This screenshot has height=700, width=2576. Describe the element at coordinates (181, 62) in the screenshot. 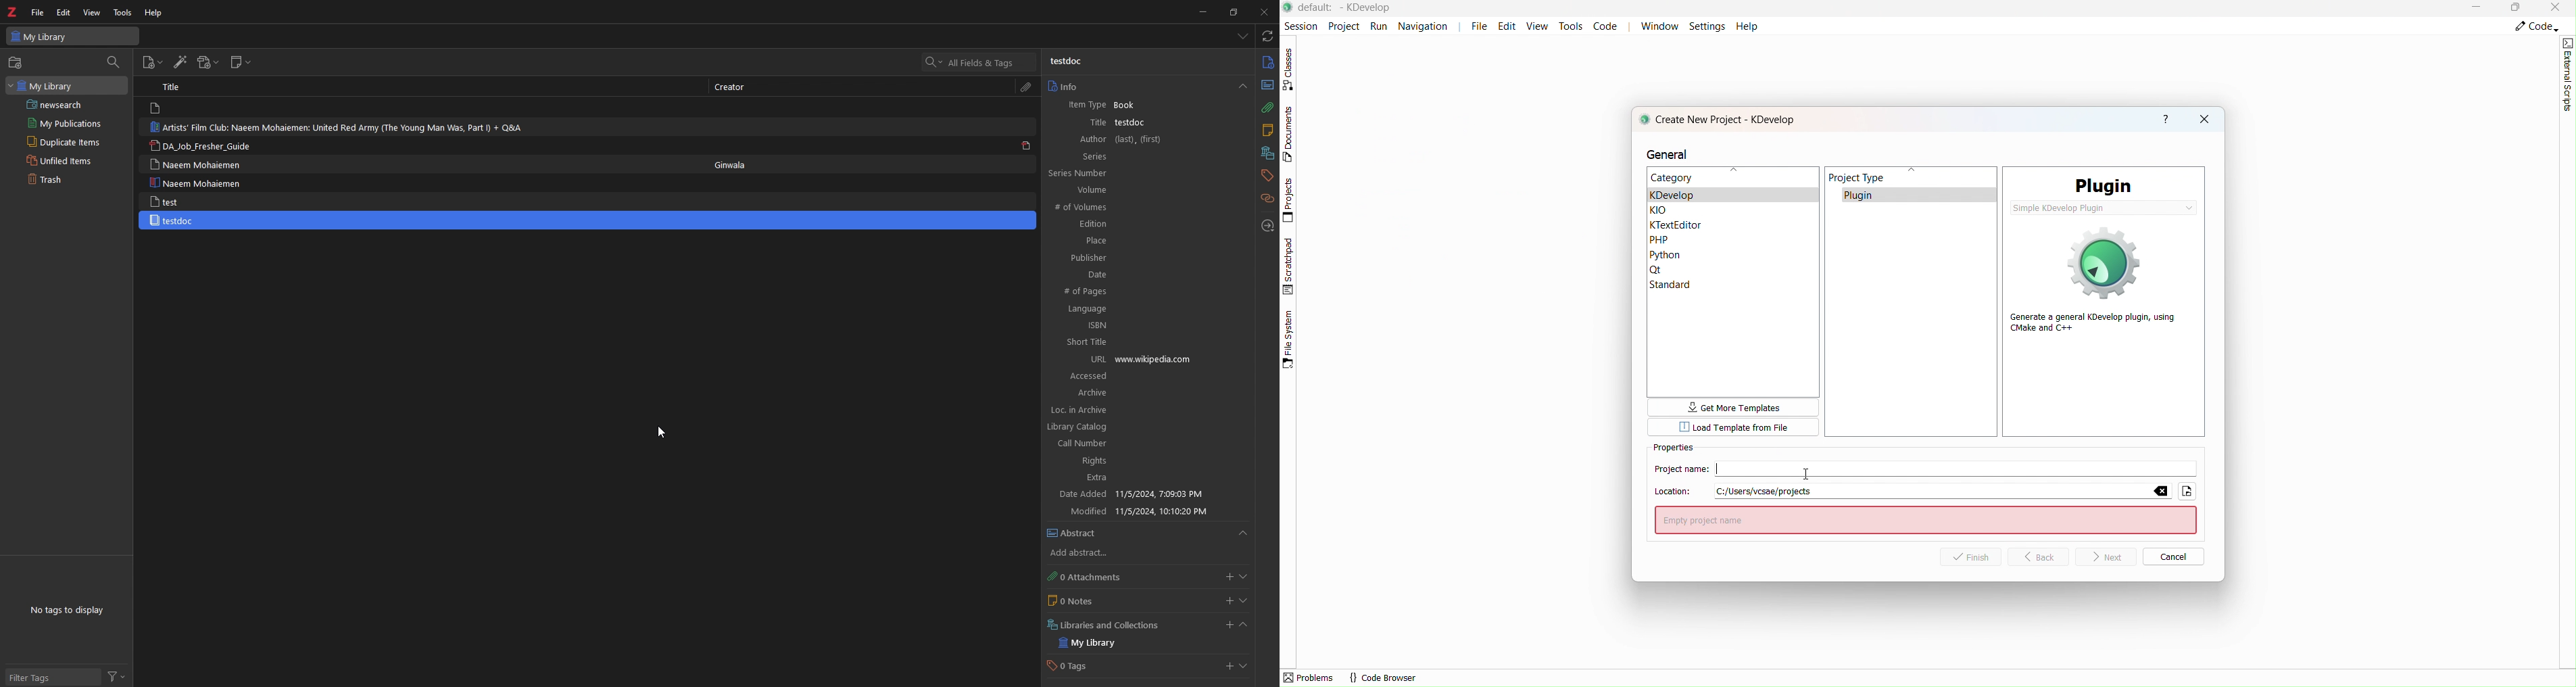

I see `add items by identifier` at that location.